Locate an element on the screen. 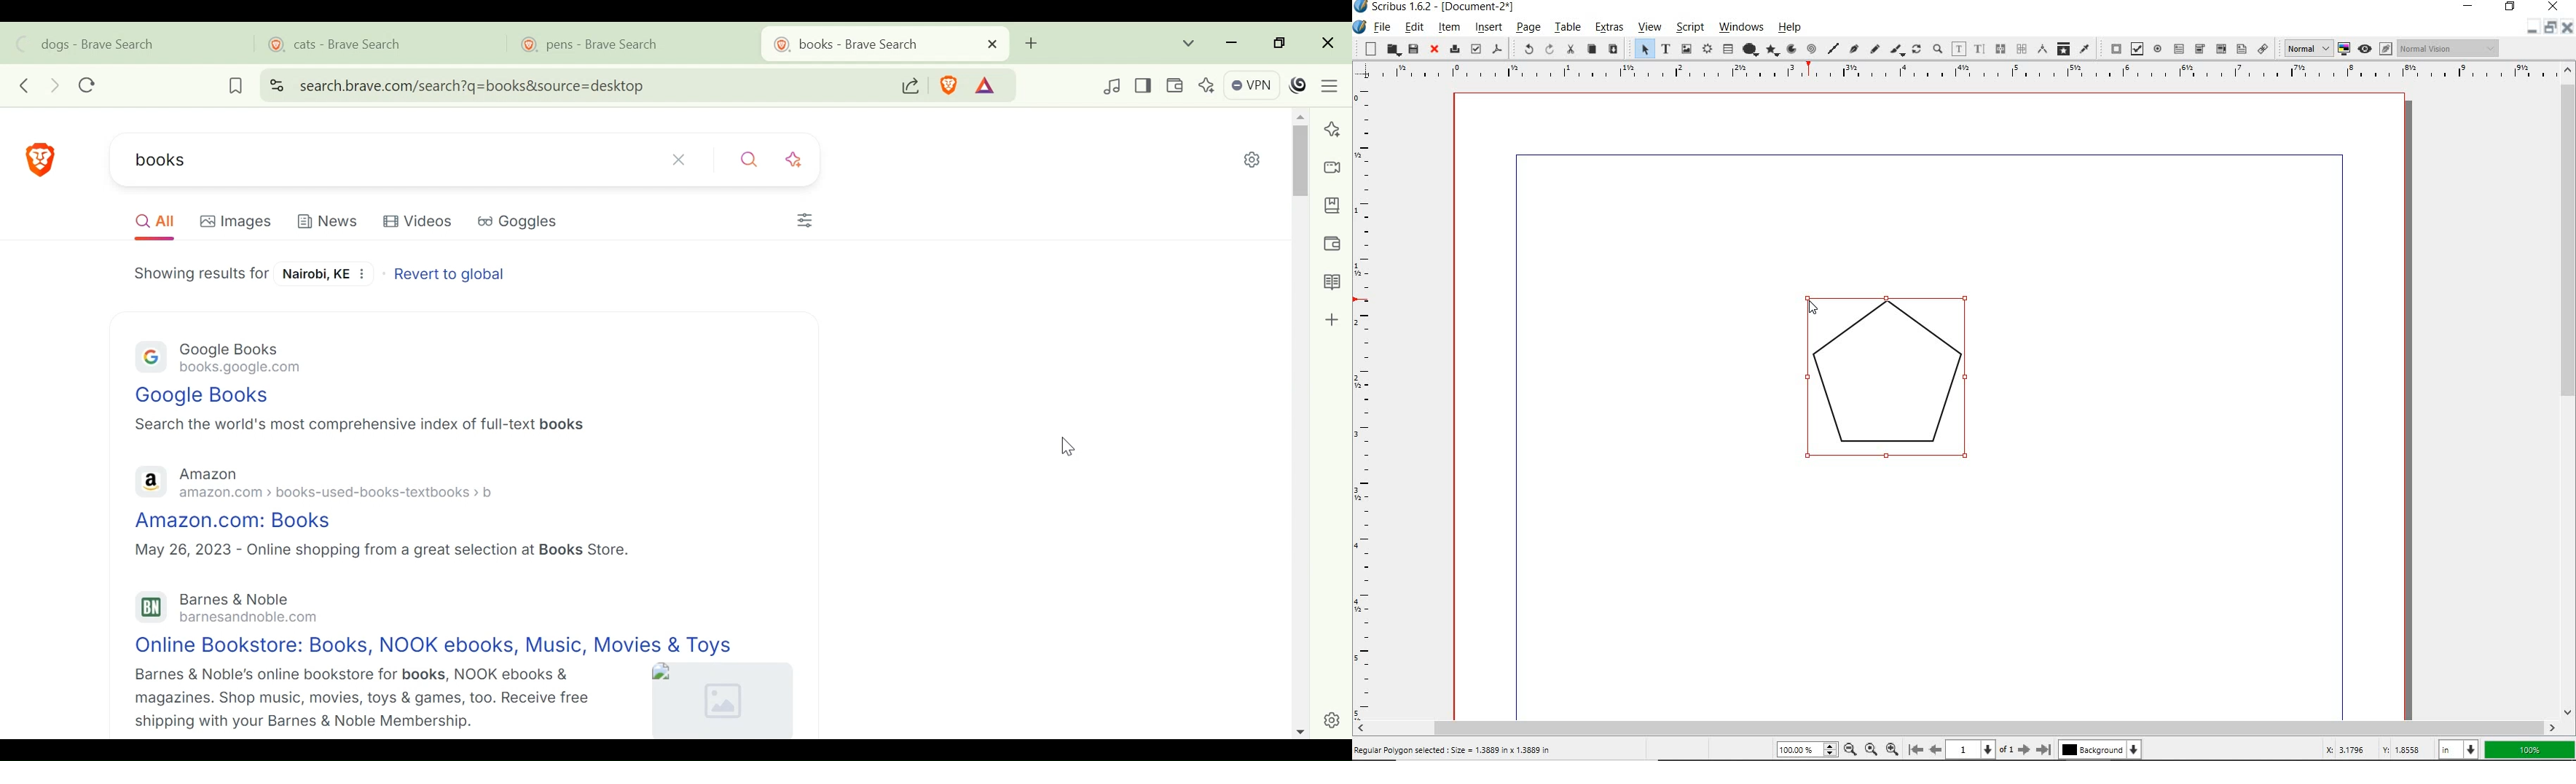 This screenshot has height=784, width=2576. 100% is located at coordinates (2527, 749).